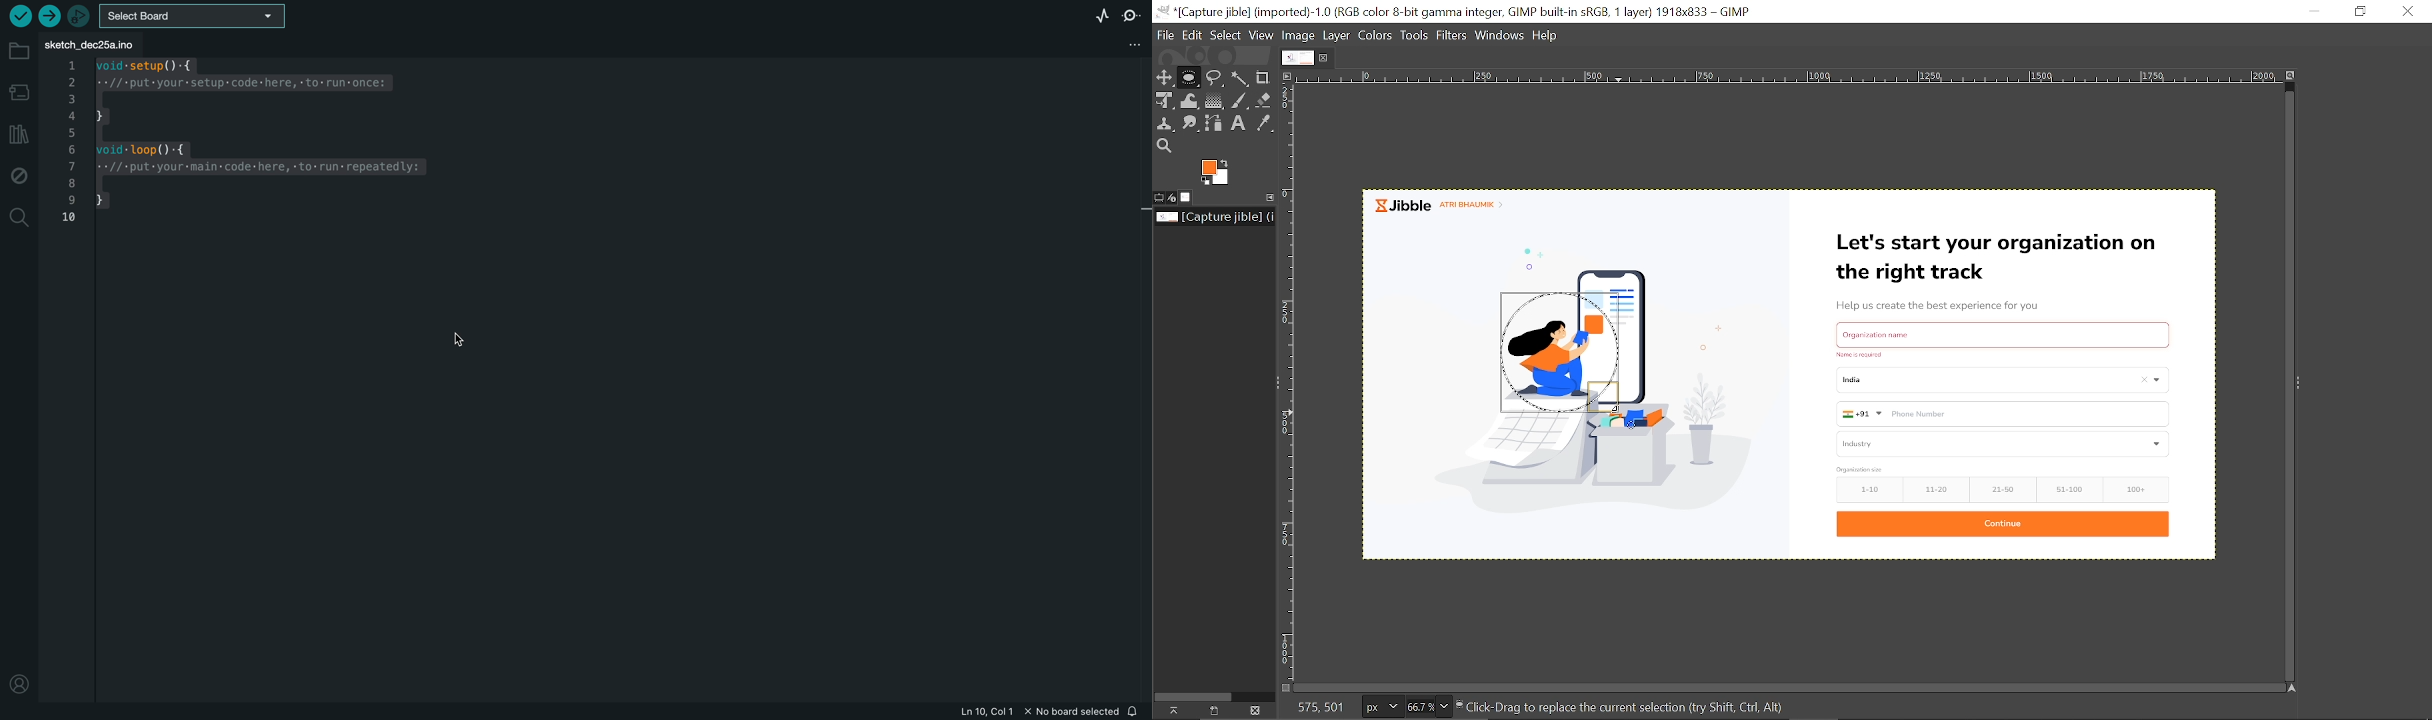 Image resolution: width=2436 pixels, height=728 pixels. I want to click on file  tab , so click(94, 45).